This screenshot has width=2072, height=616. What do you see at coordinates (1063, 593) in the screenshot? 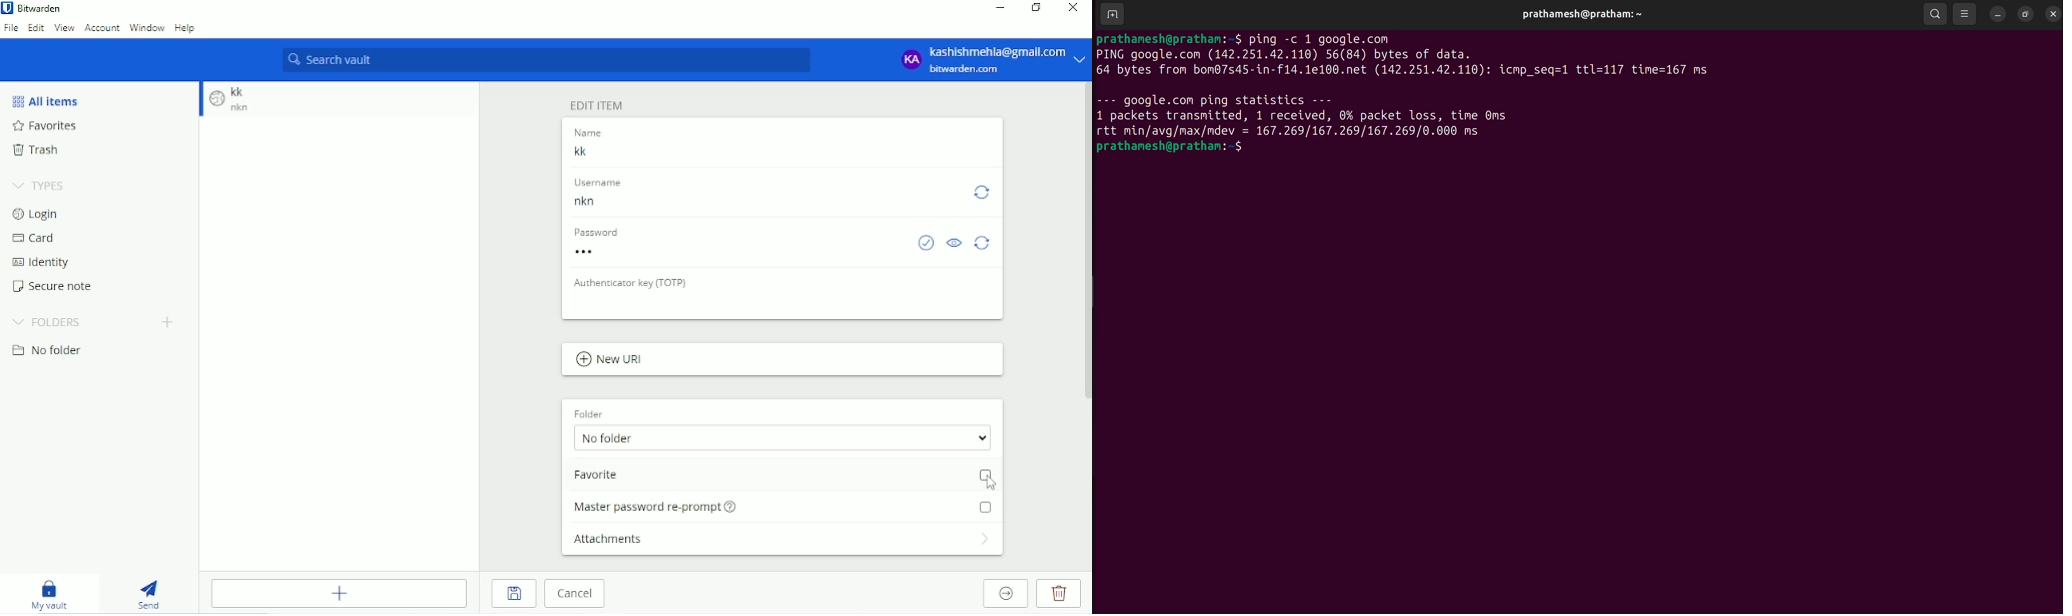
I see `Delete` at bounding box center [1063, 593].